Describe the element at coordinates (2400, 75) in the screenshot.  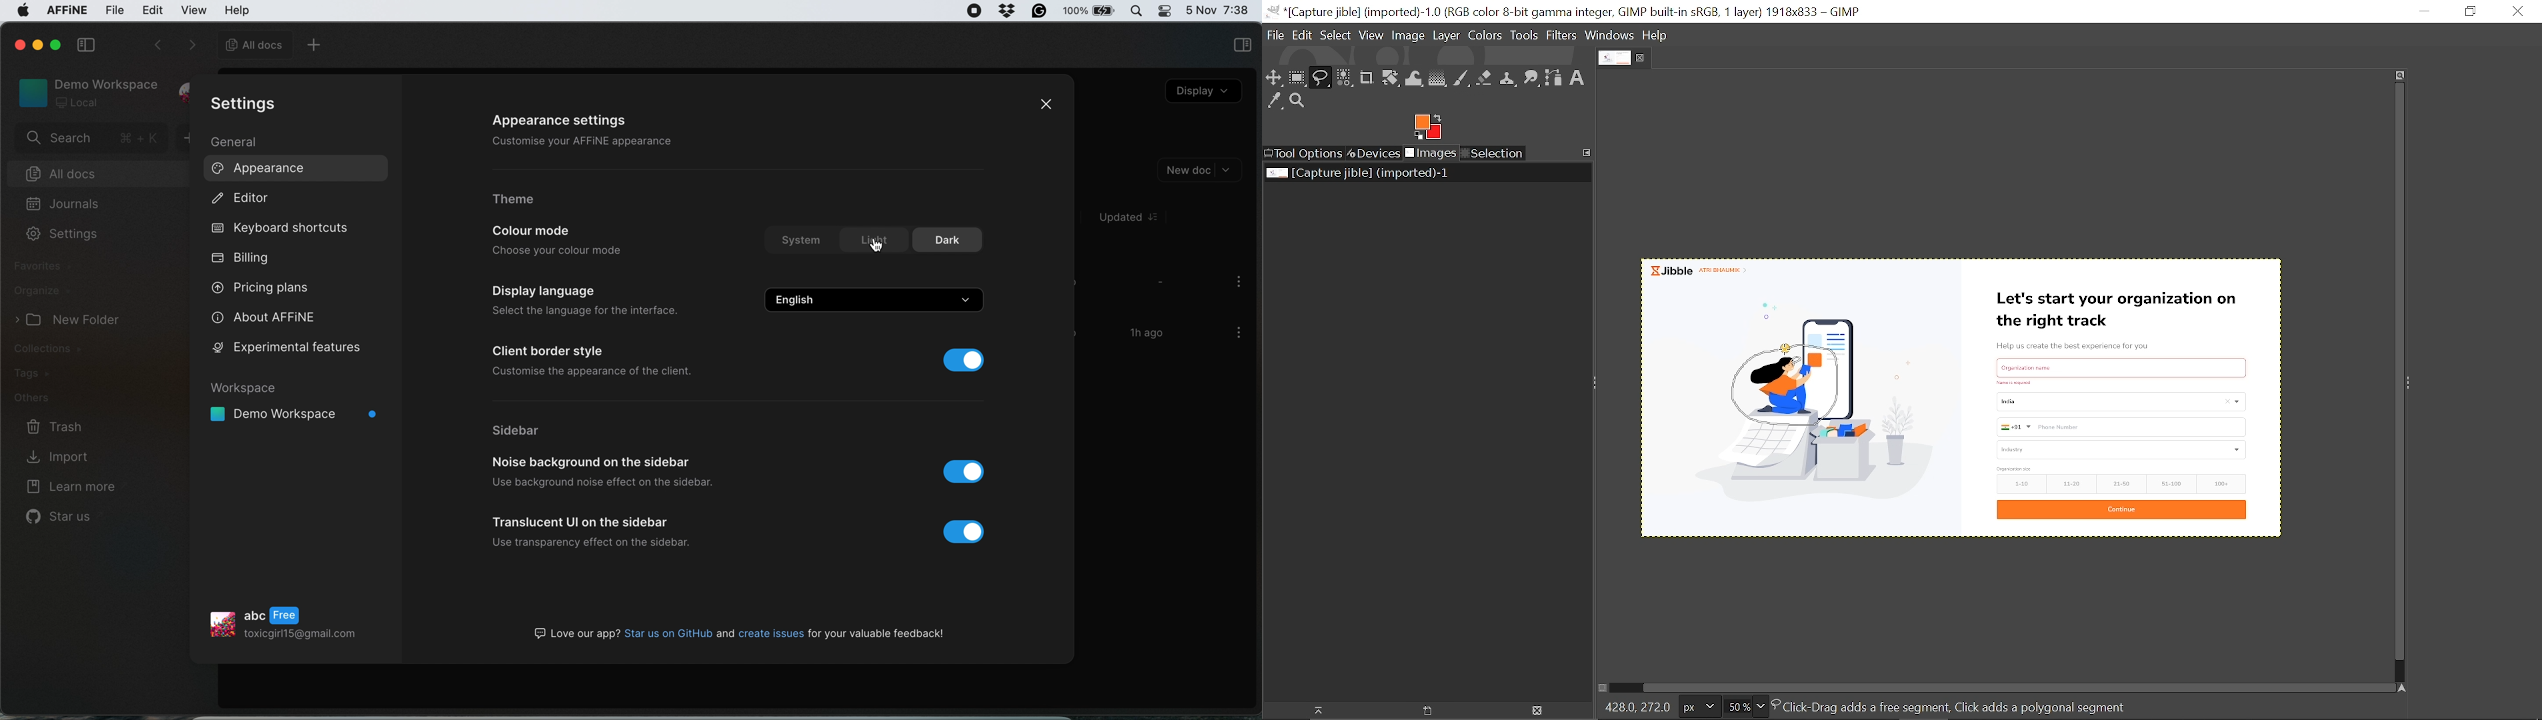
I see `Zoom when widow size changes` at that location.